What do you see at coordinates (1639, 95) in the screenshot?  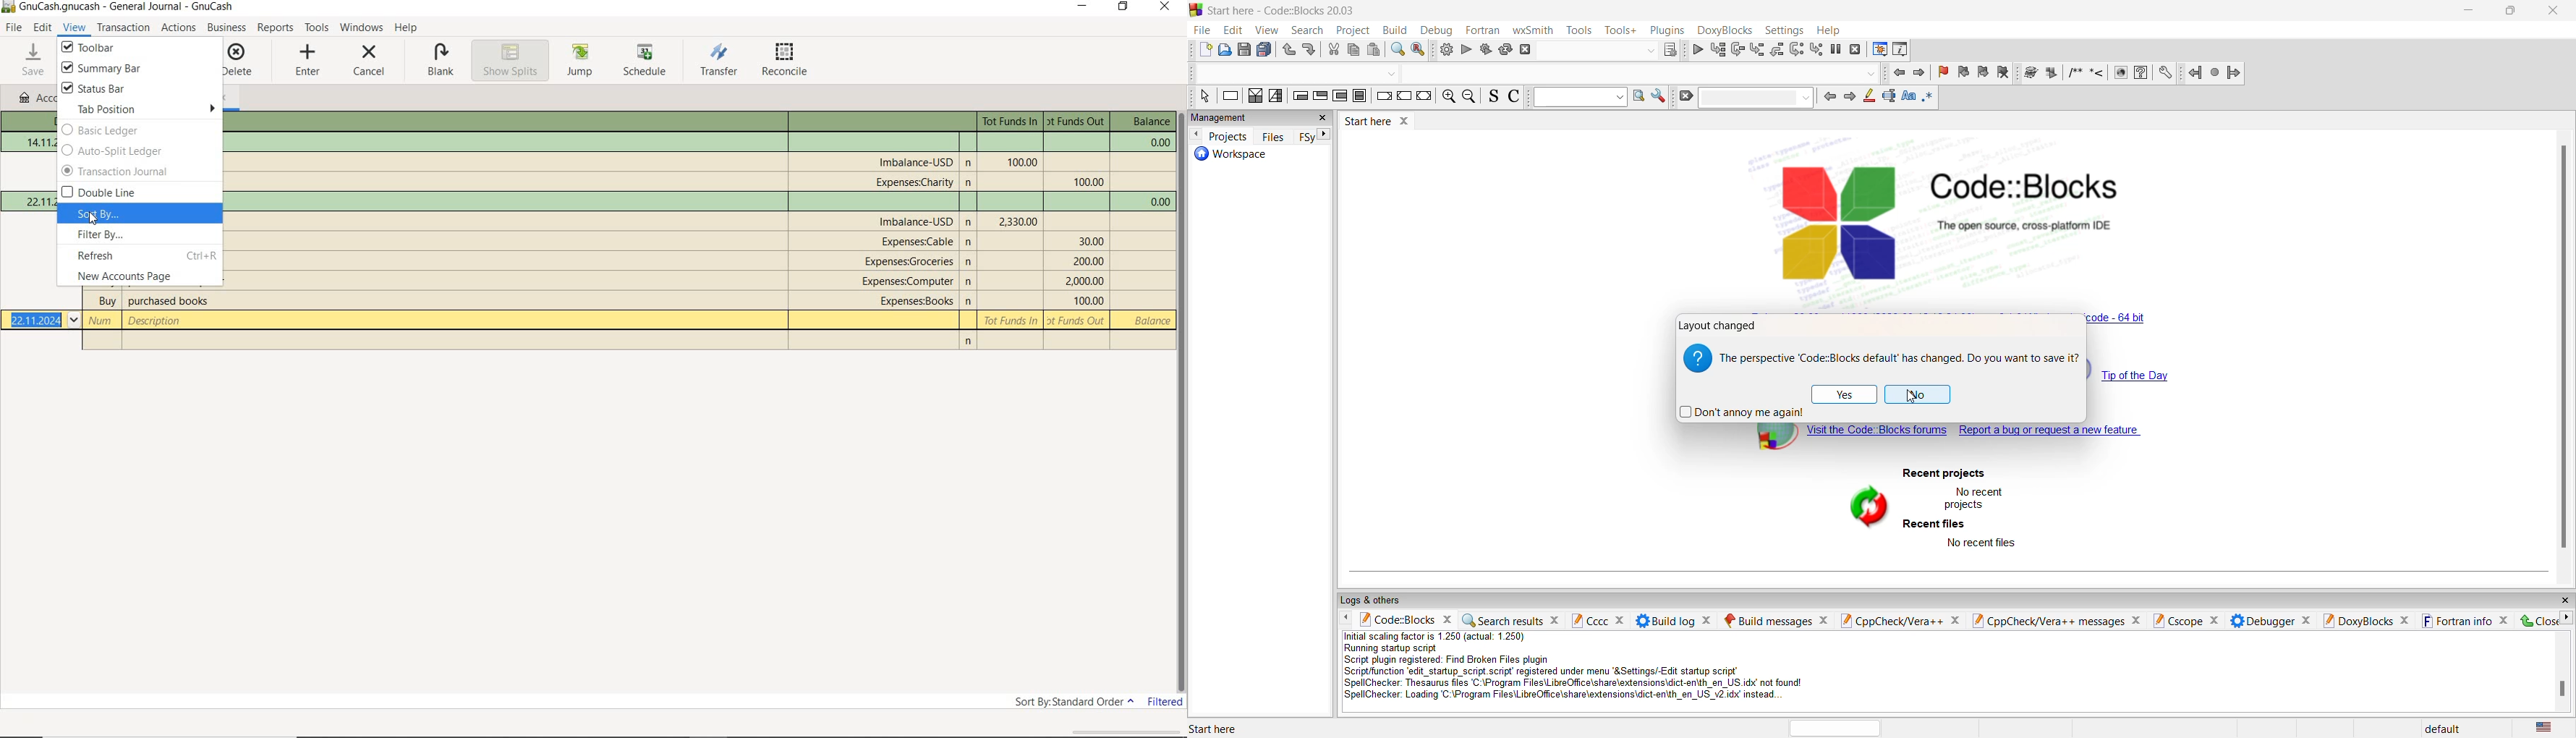 I see `run search` at bounding box center [1639, 95].